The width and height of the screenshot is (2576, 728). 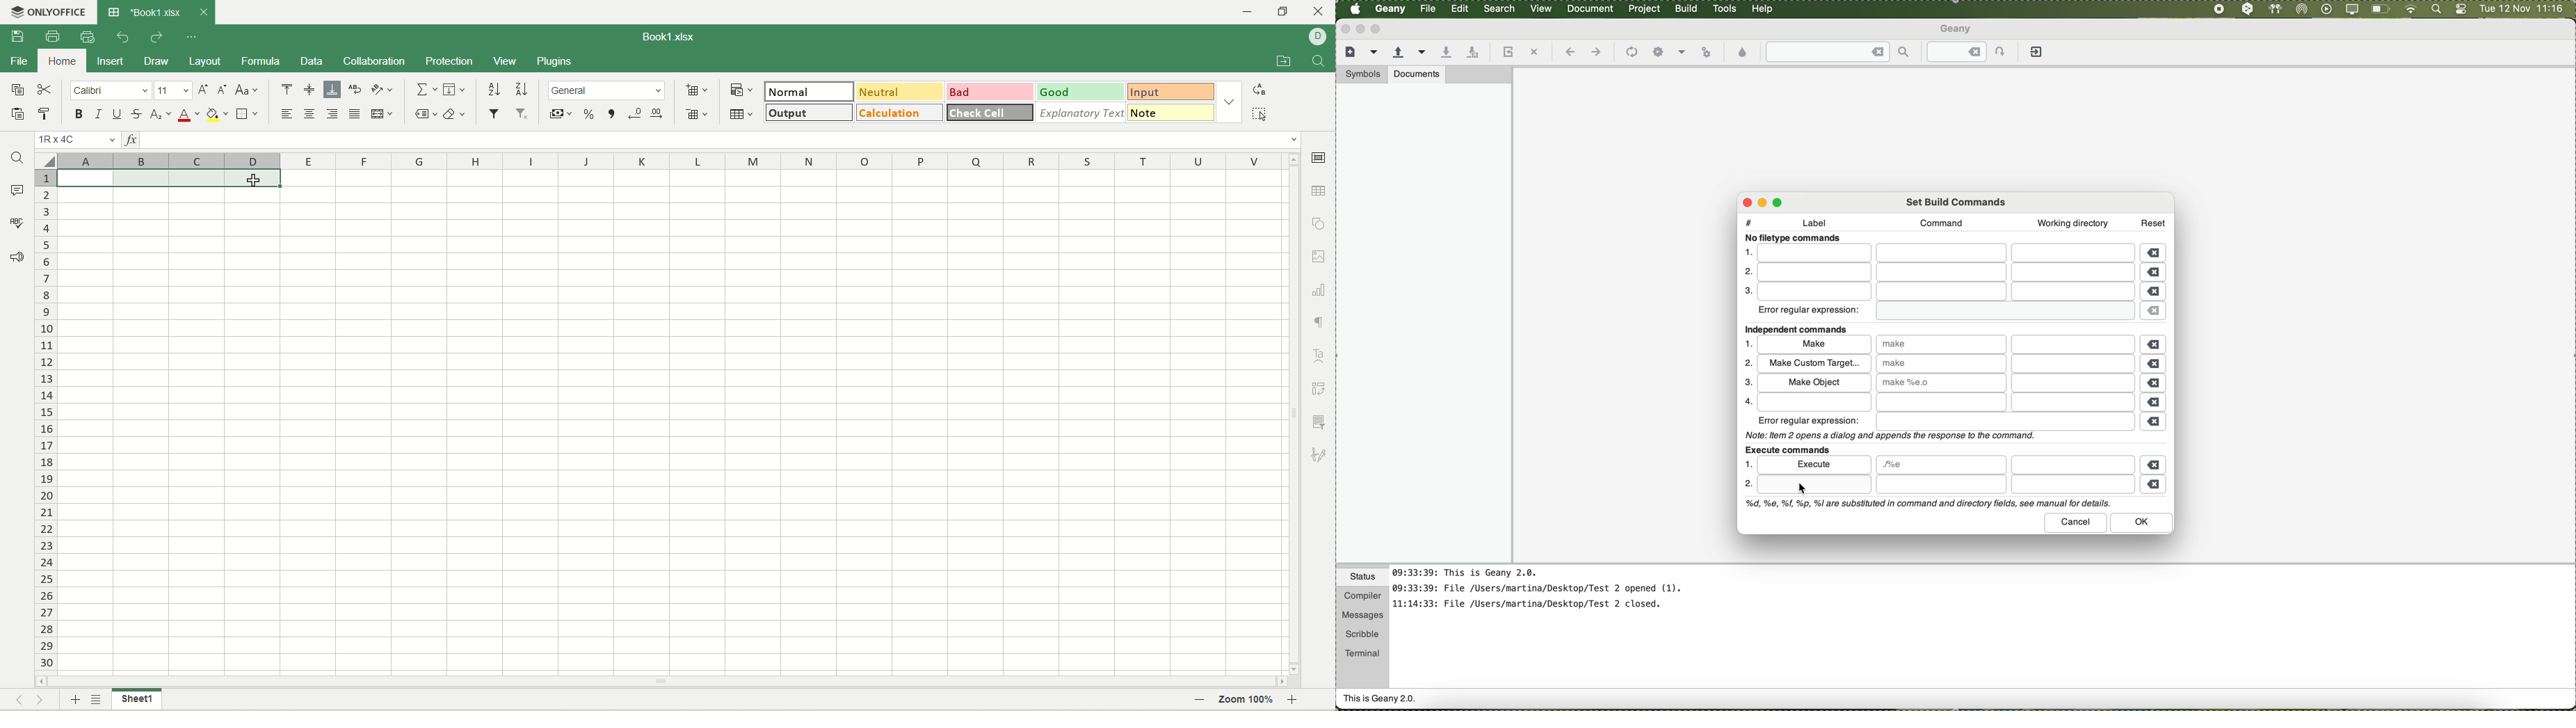 What do you see at coordinates (657, 113) in the screenshot?
I see `increase decimal` at bounding box center [657, 113].